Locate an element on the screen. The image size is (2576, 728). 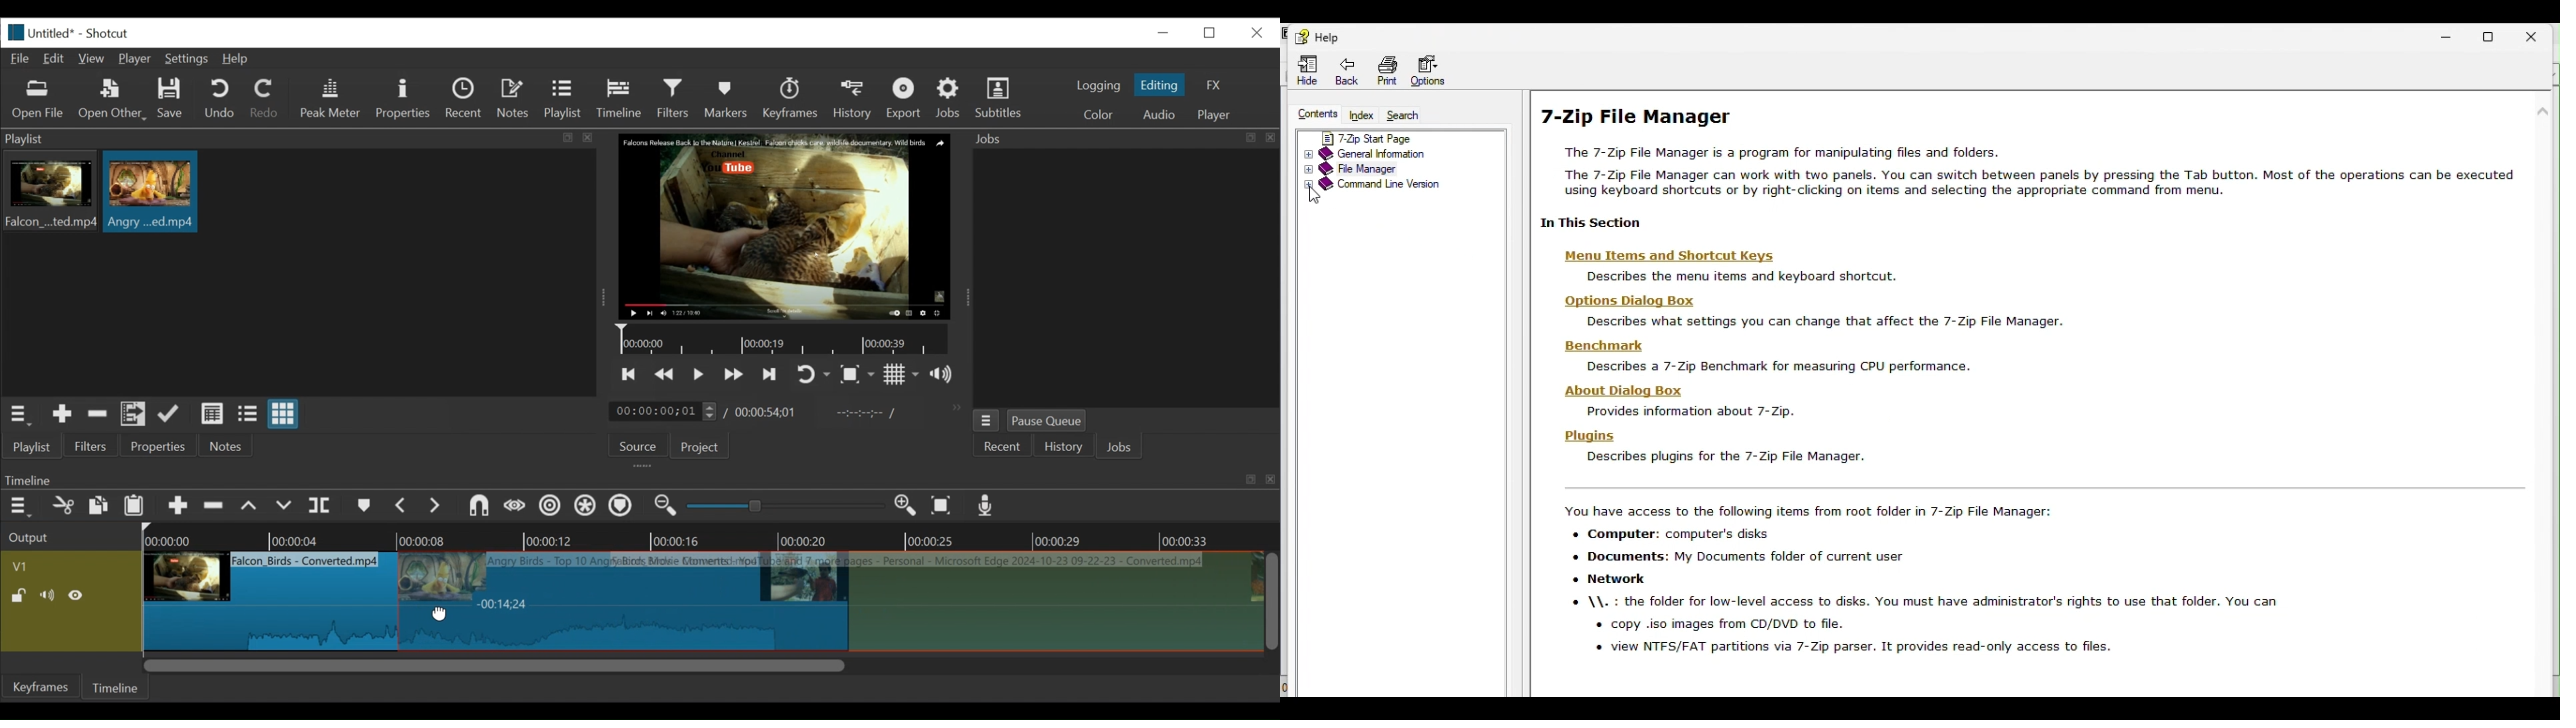
Video track is located at coordinates (71, 566).